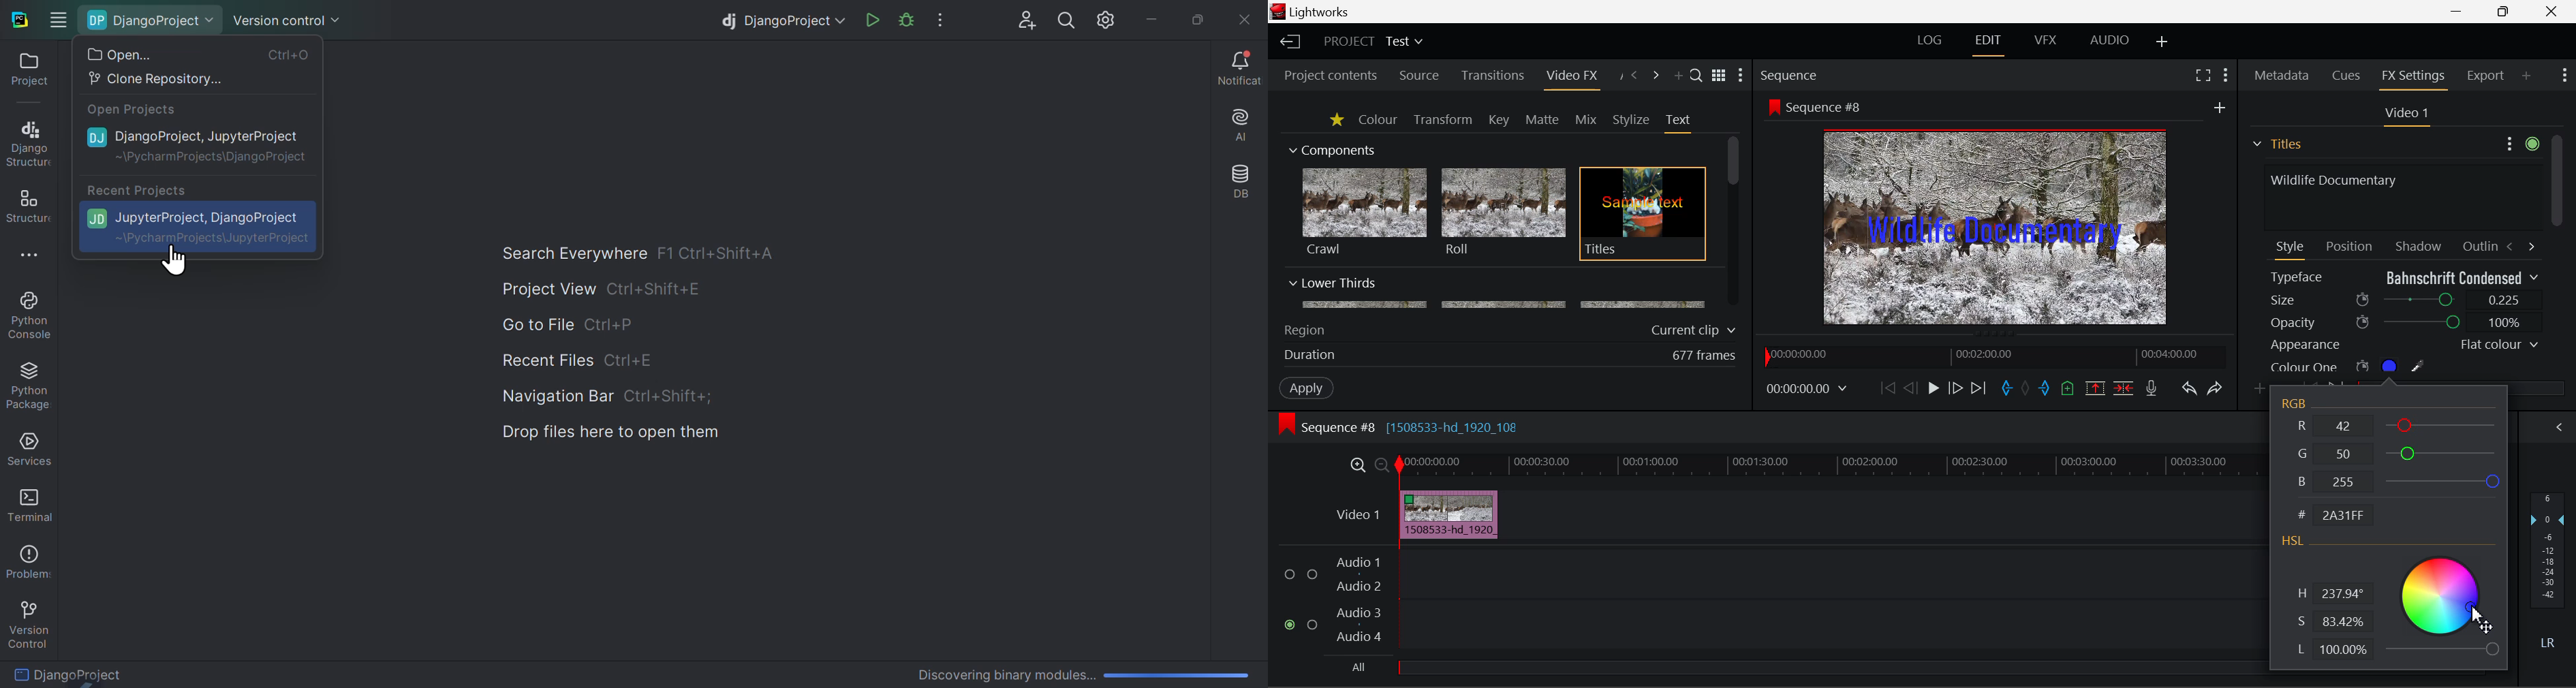  I want to click on Current clip, so click(1696, 330).